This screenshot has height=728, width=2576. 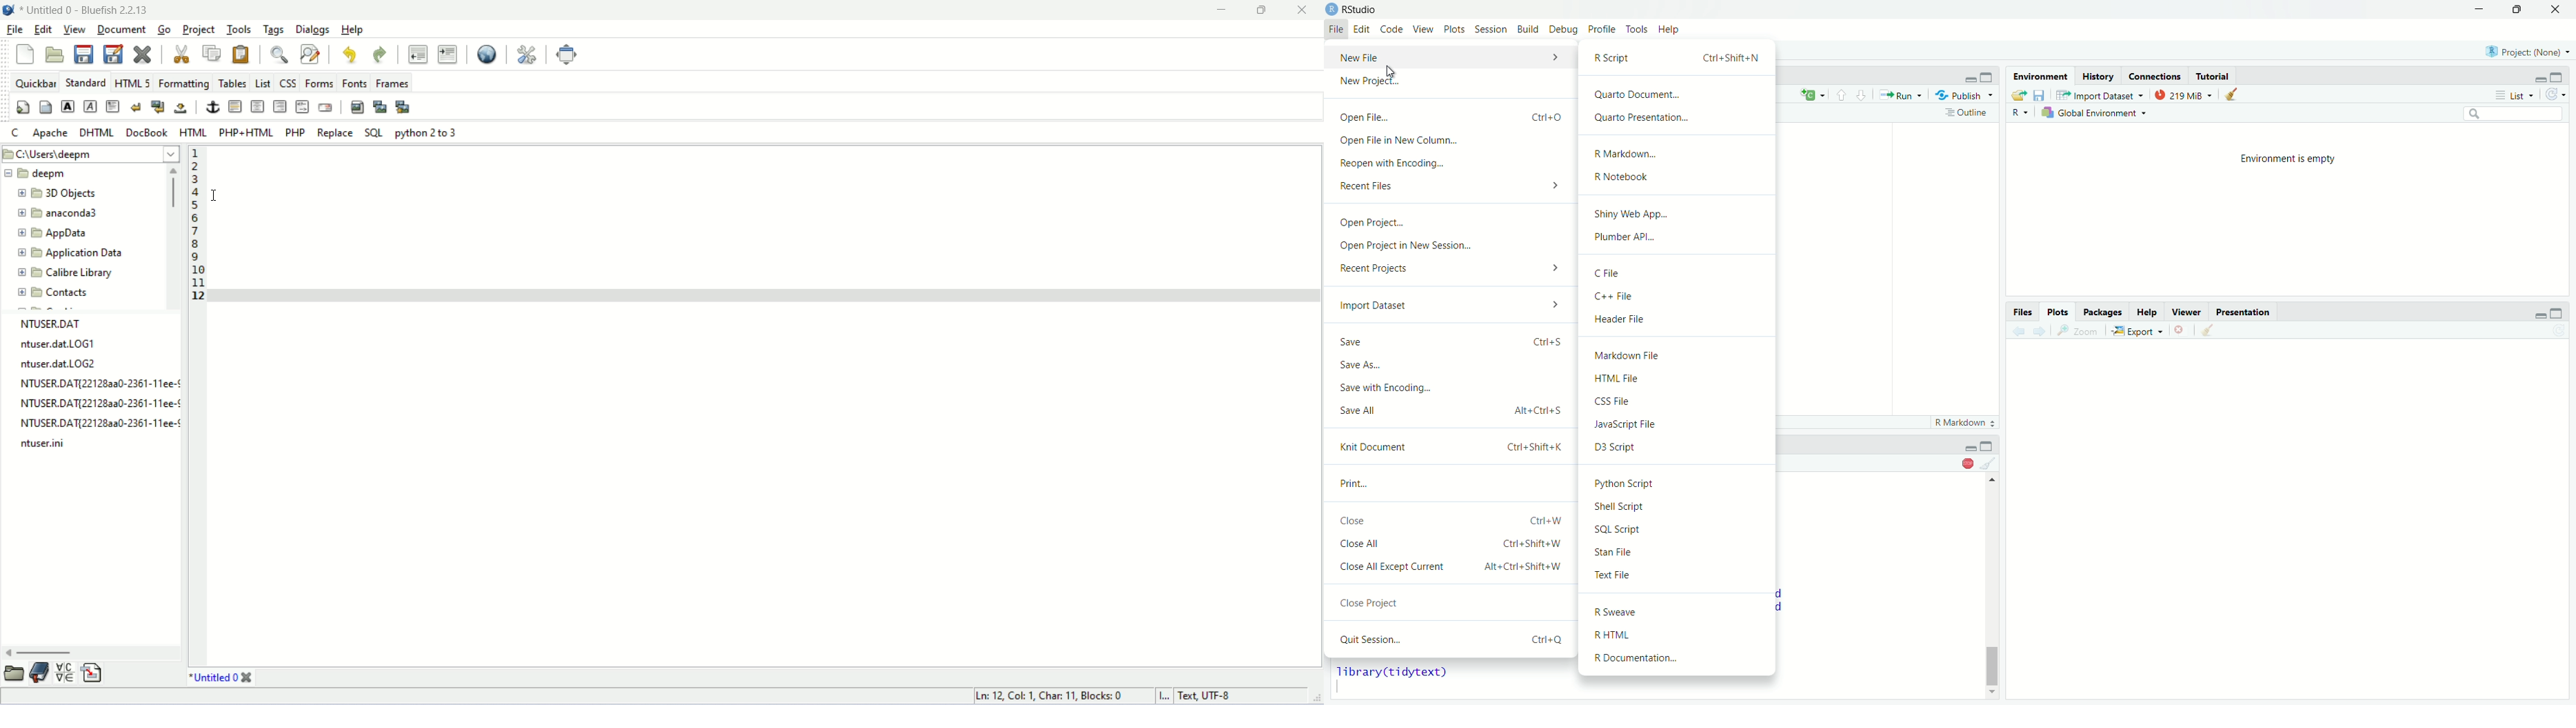 I want to click on List view, so click(x=2515, y=94).